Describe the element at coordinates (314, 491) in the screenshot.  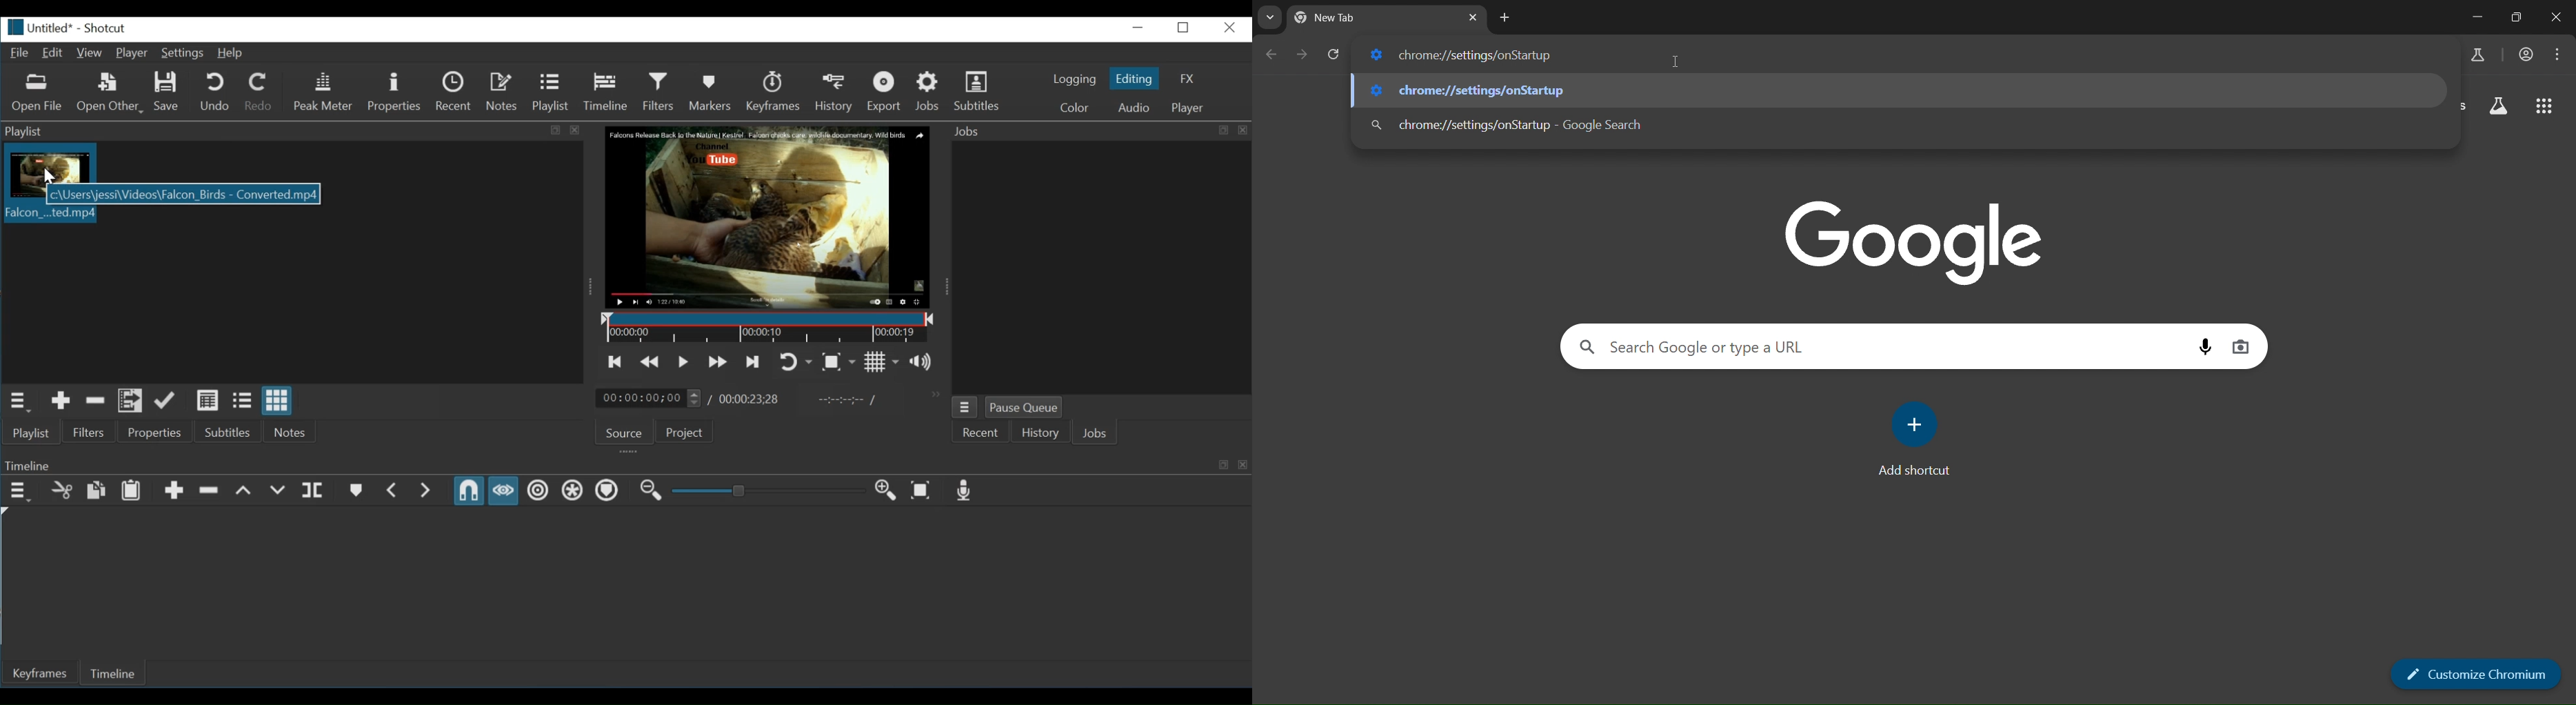
I see `Split at playhead` at that location.